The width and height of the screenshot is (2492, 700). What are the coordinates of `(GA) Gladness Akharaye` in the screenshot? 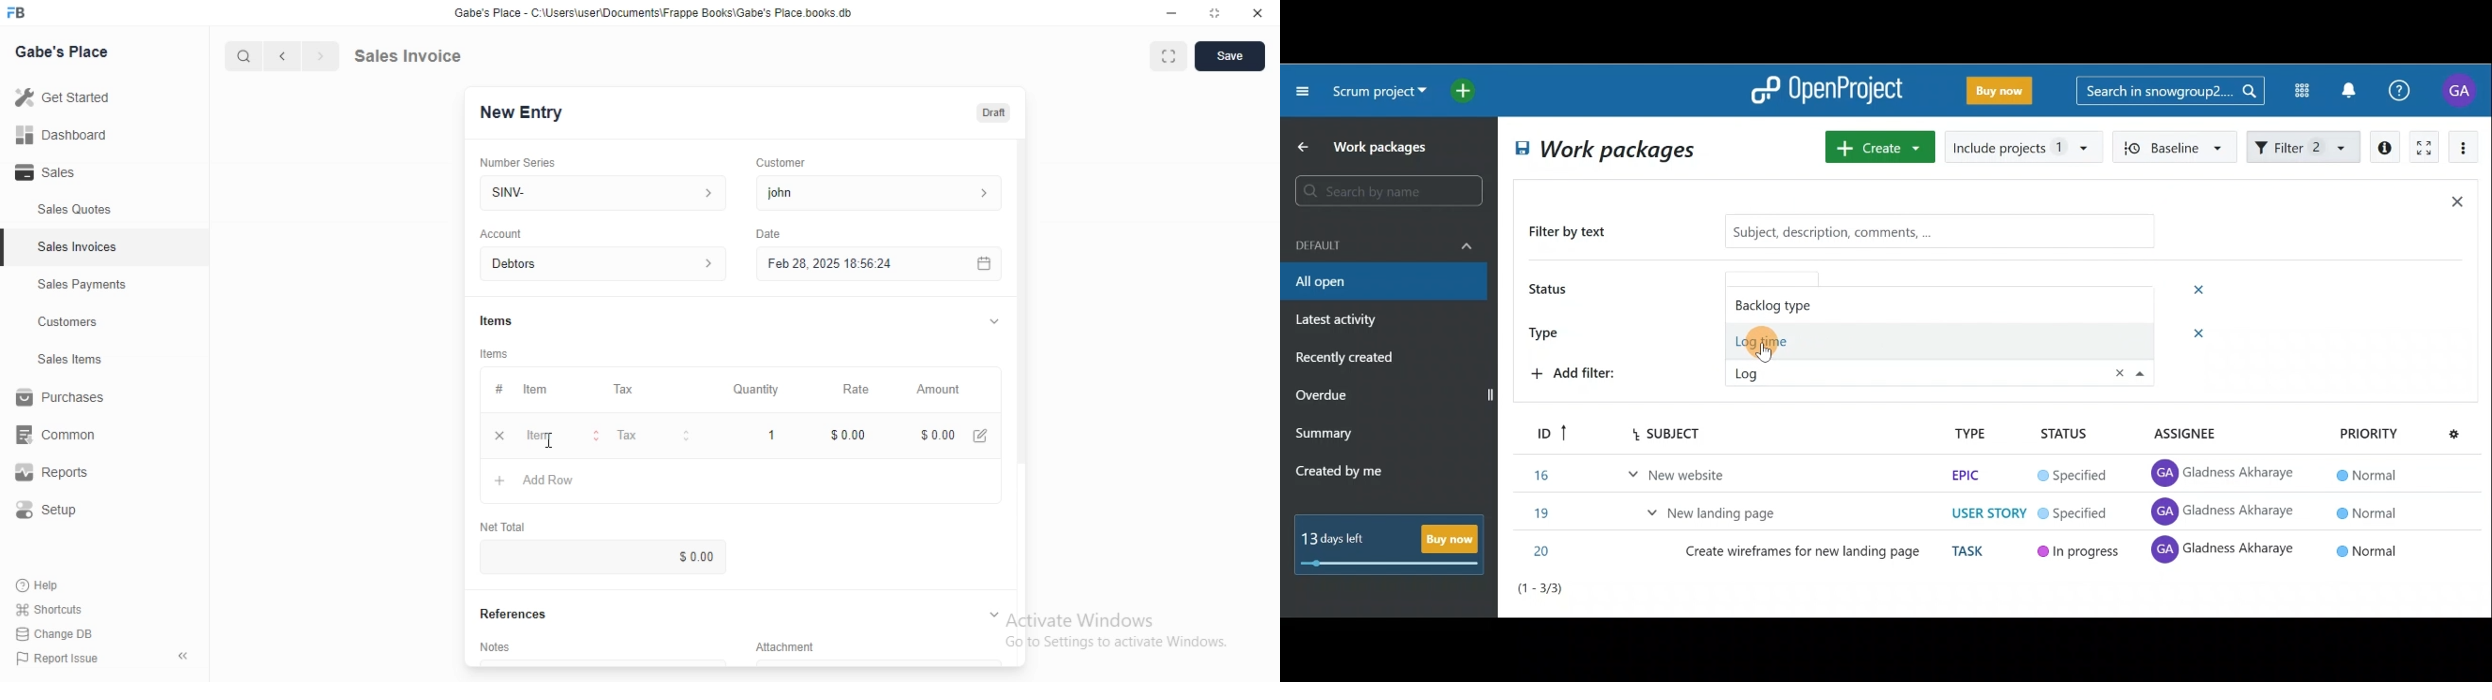 It's located at (2224, 553).